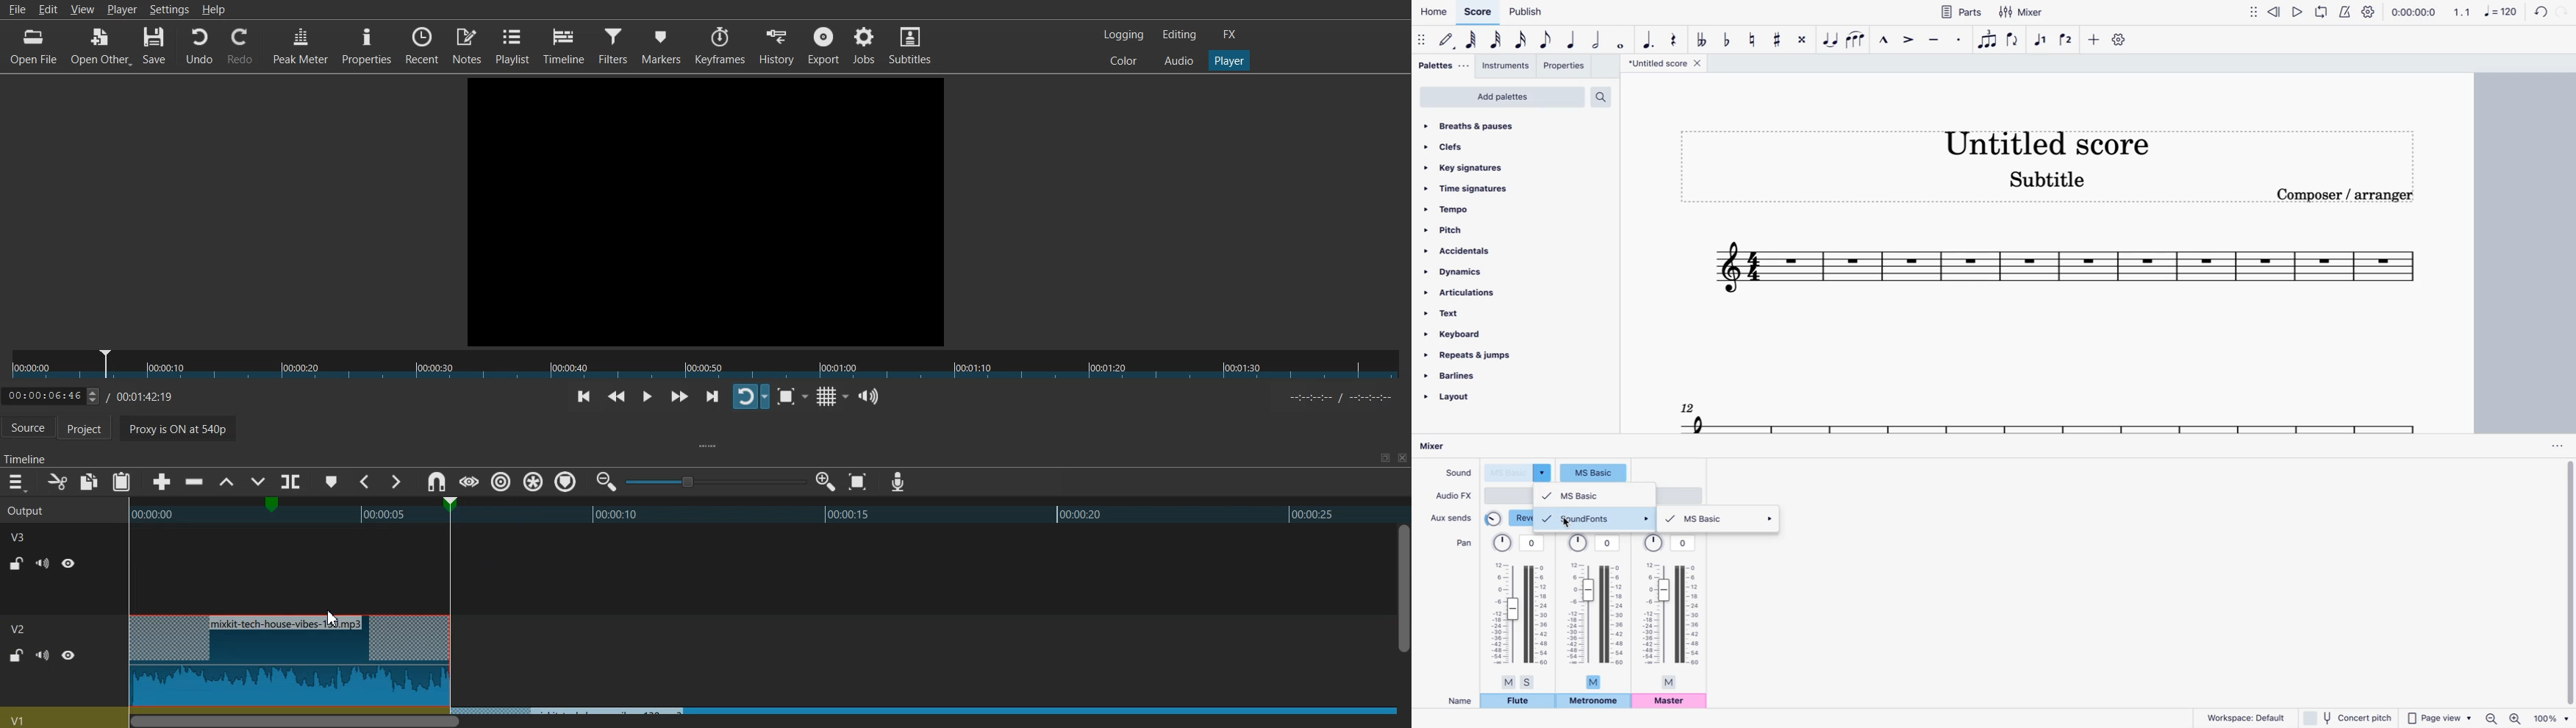  What do you see at coordinates (1509, 518) in the screenshot?
I see `reverb` at bounding box center [1509, 518].